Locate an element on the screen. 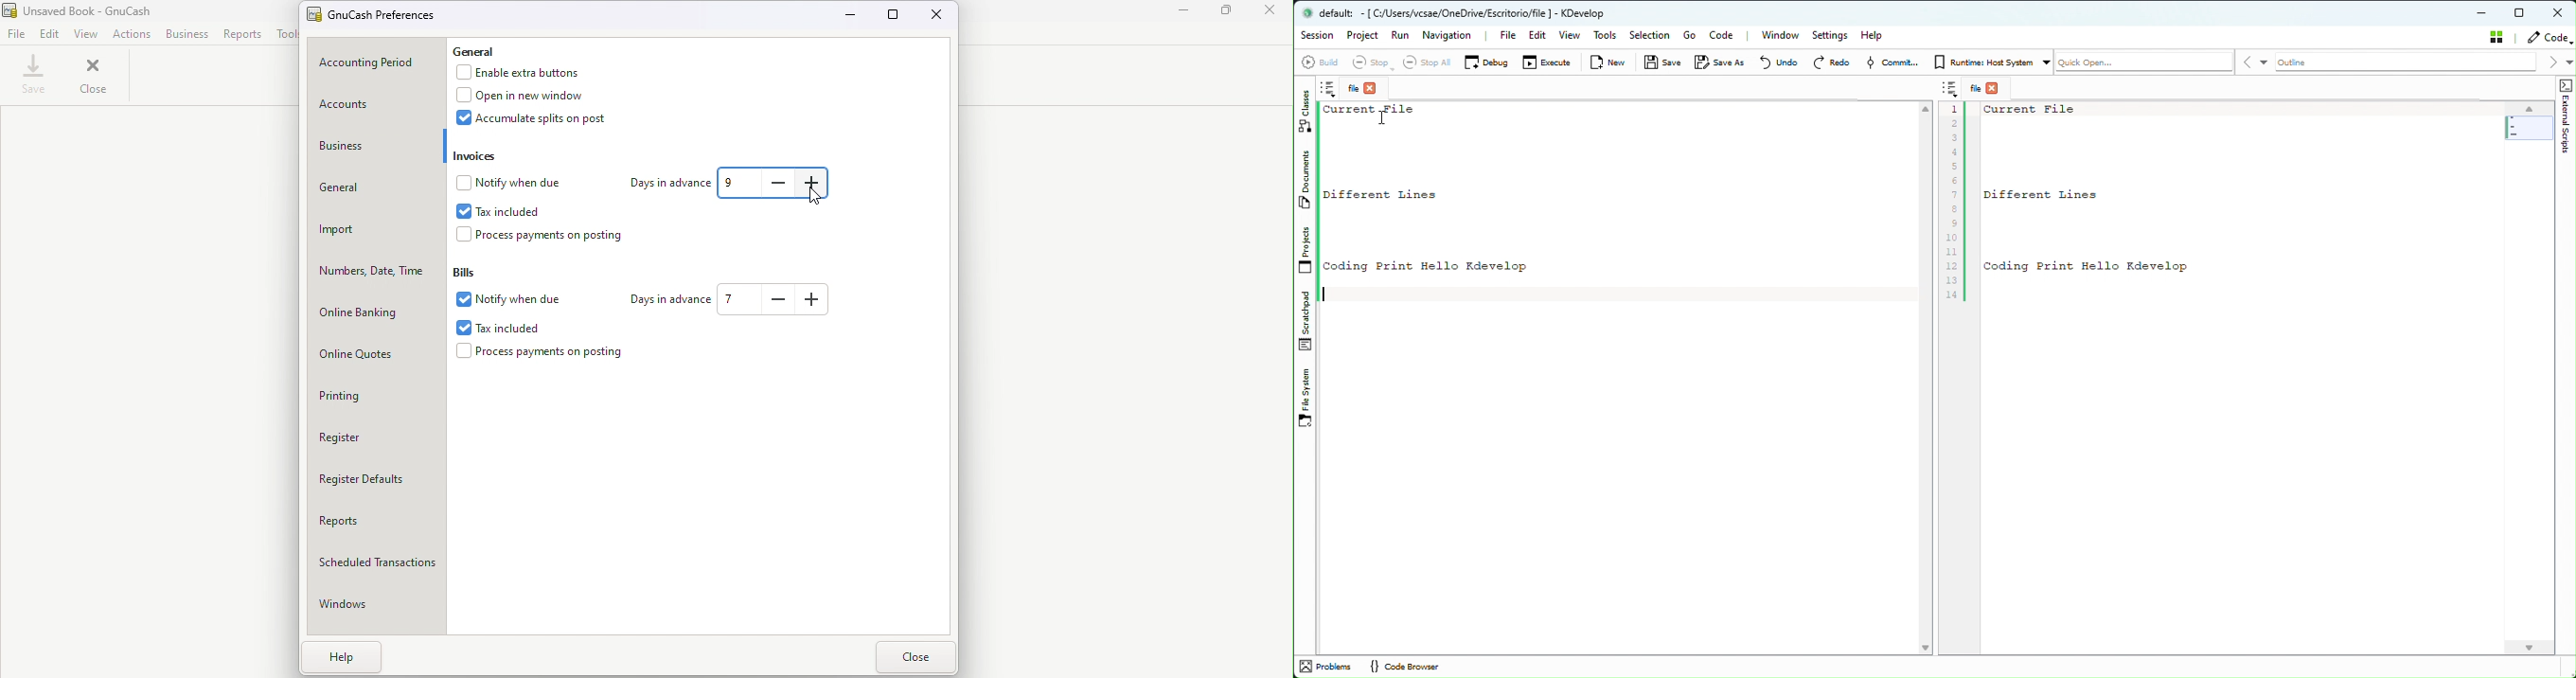 This screenshot has width=2576, height=700. General is located at coordinates (486, 52).